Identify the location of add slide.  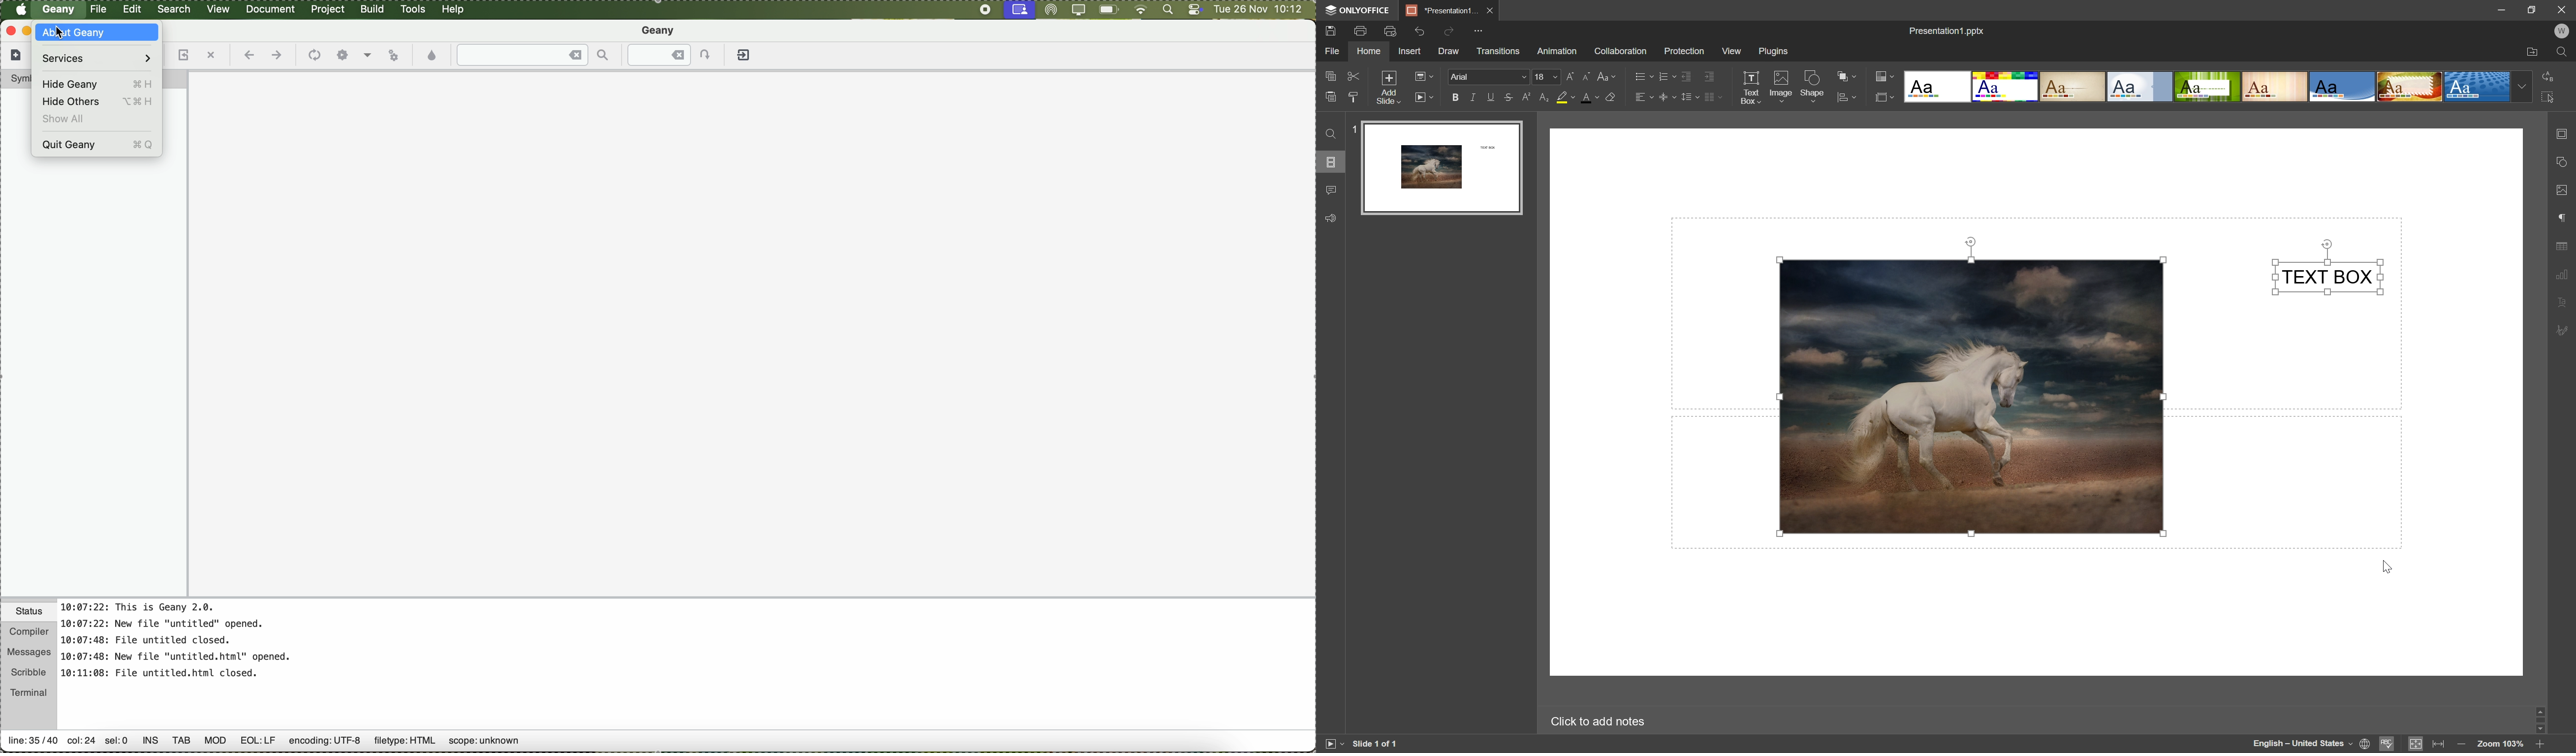
(1388, 86).